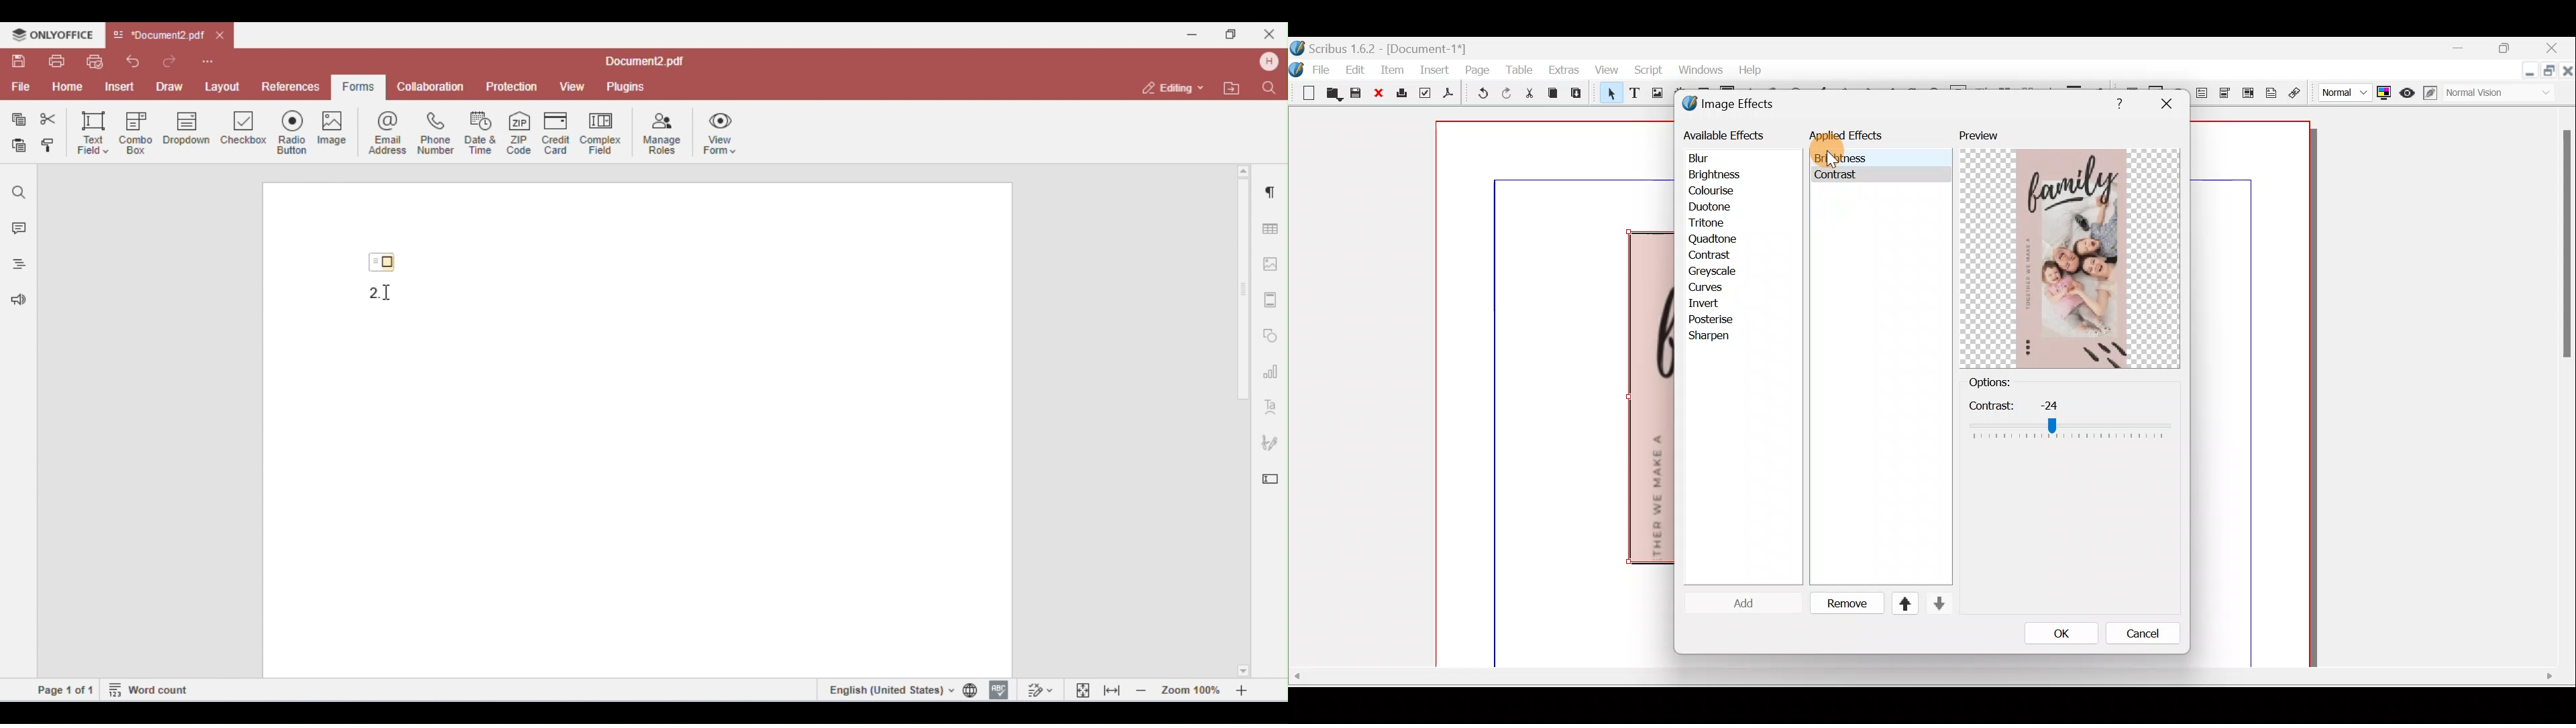 The width and height of the screenshot is (2576, 728). I want to click on maximise, so click(2508, 50).